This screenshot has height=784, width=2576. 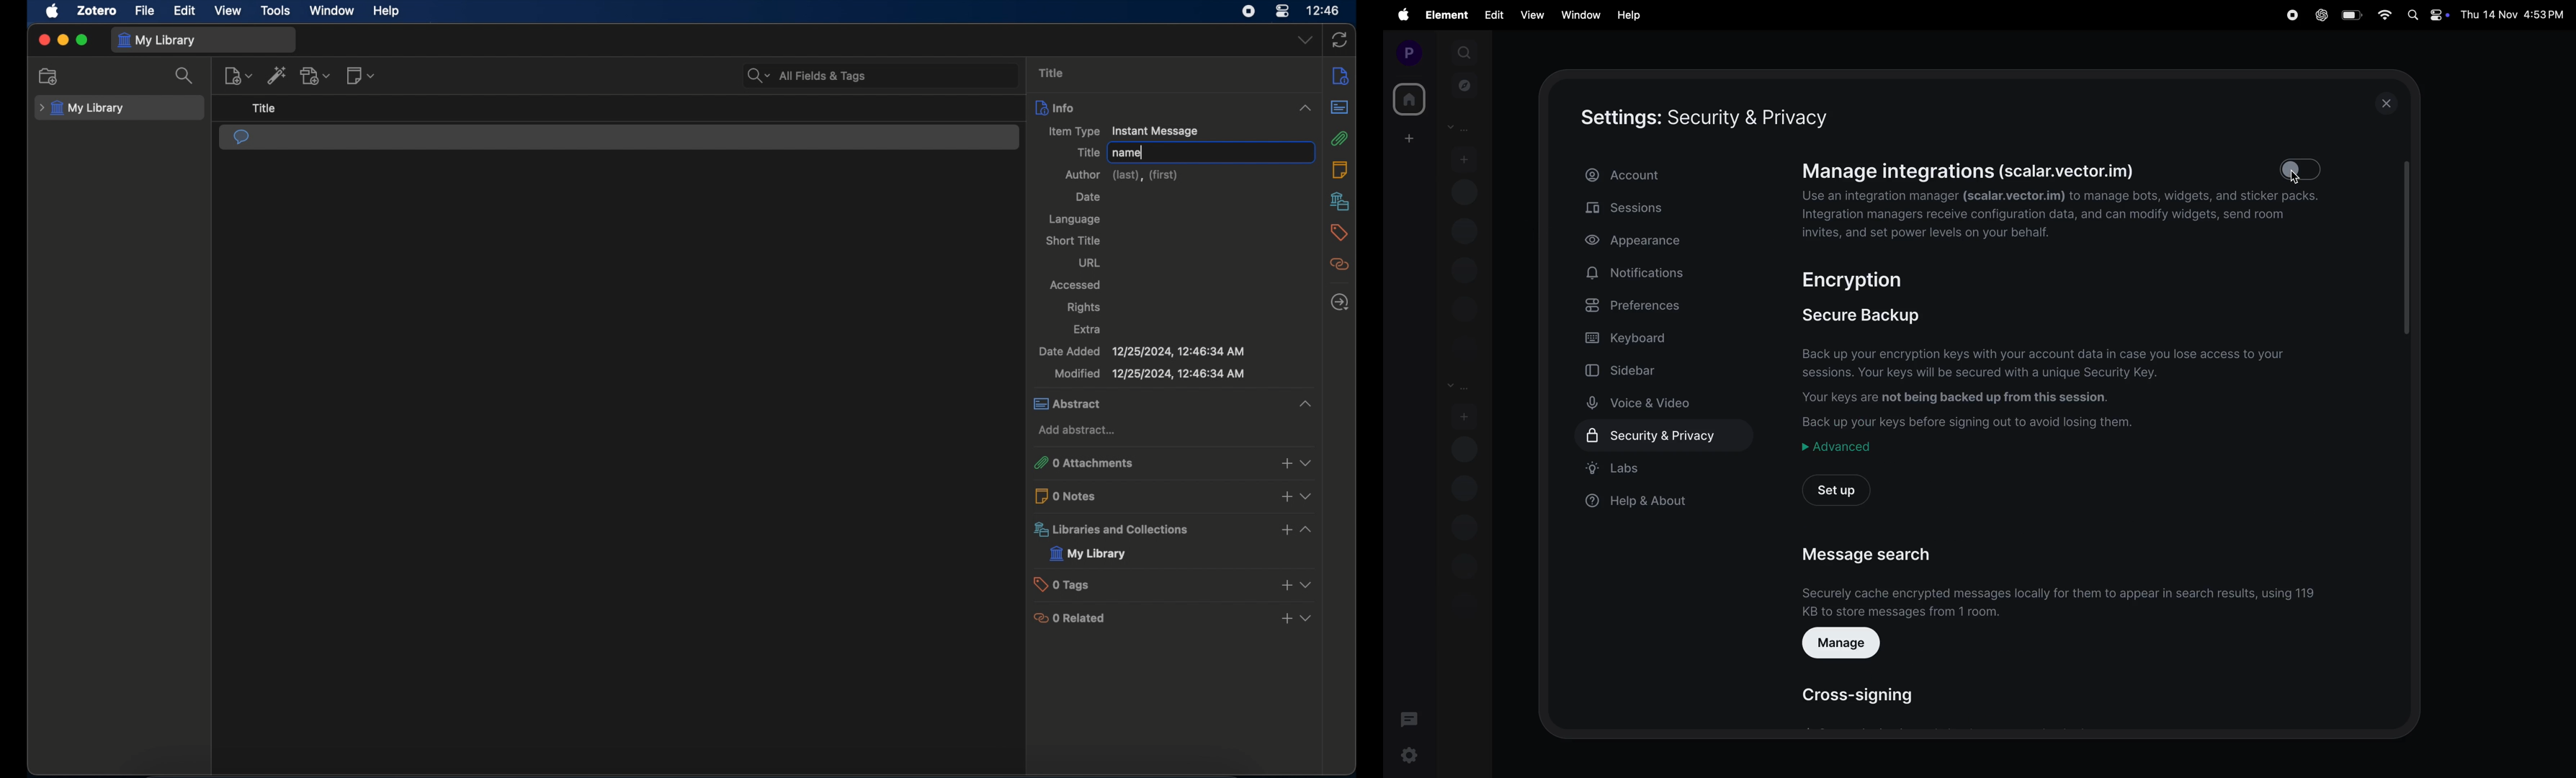 I want to click on title, so click(x=1051, y=72).